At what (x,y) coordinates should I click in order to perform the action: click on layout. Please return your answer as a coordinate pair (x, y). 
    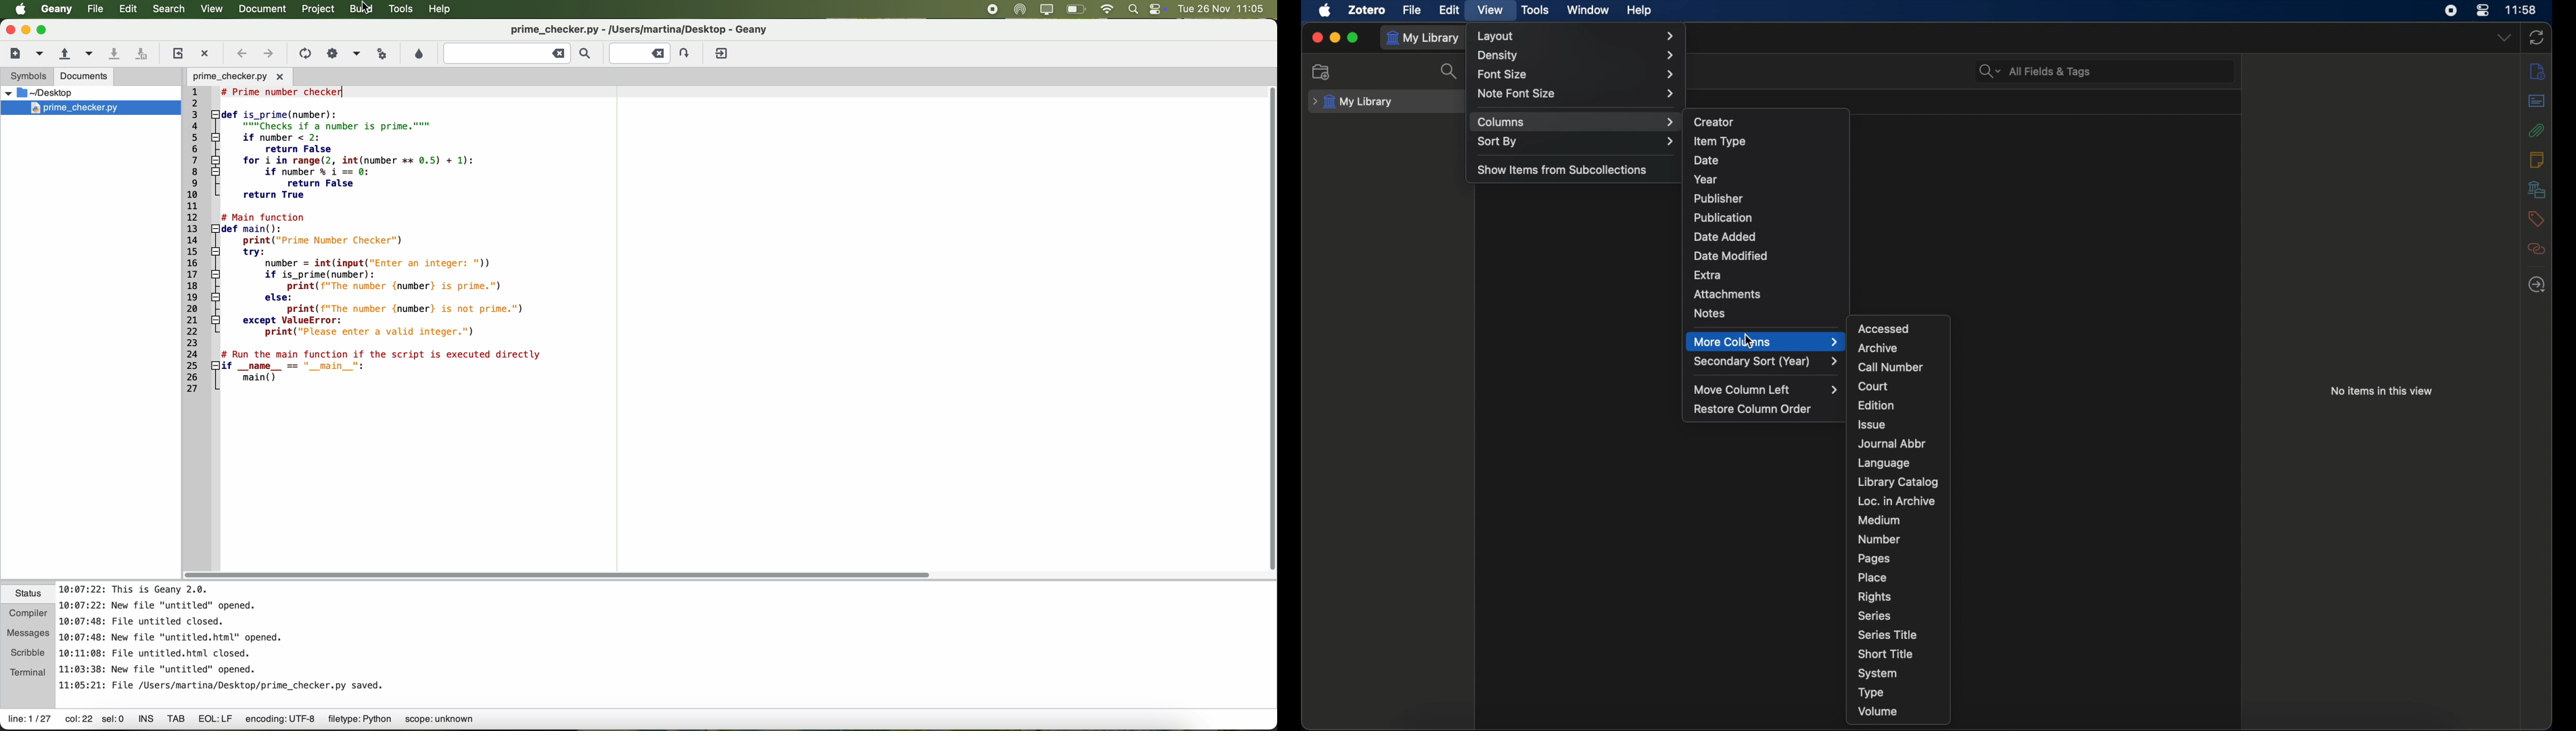
    Looking at the image, I should click on (1577, 36).